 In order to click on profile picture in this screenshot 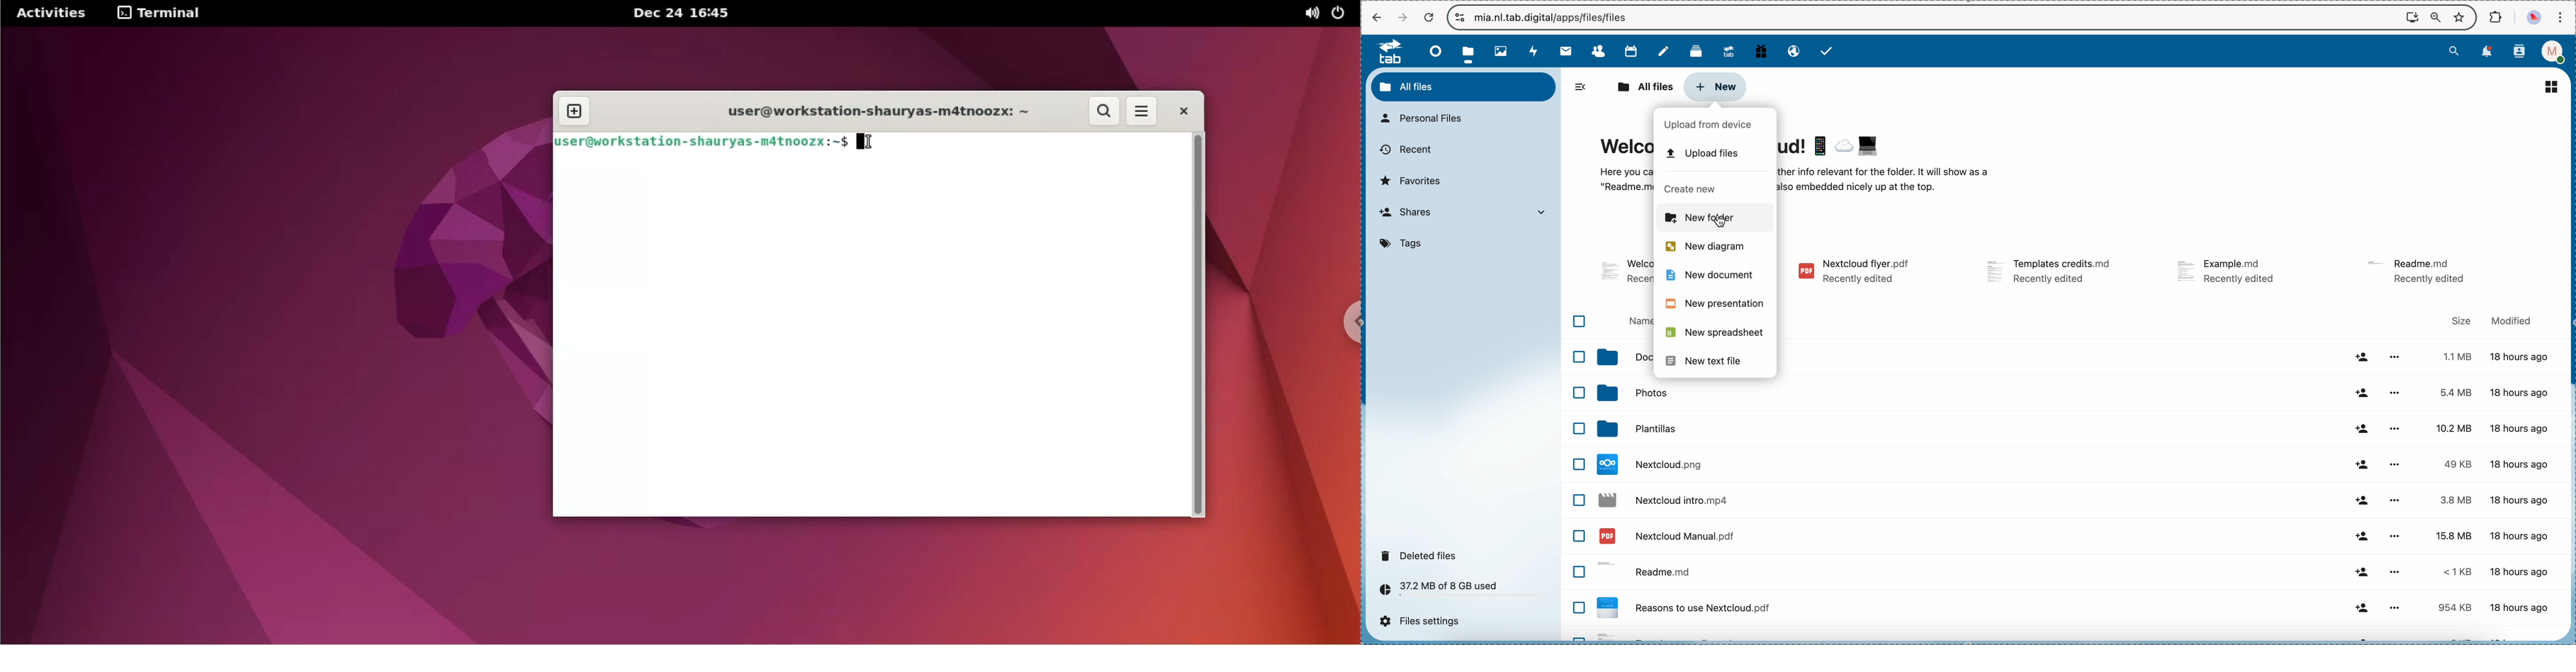, I will do `click(2536, 17)`.